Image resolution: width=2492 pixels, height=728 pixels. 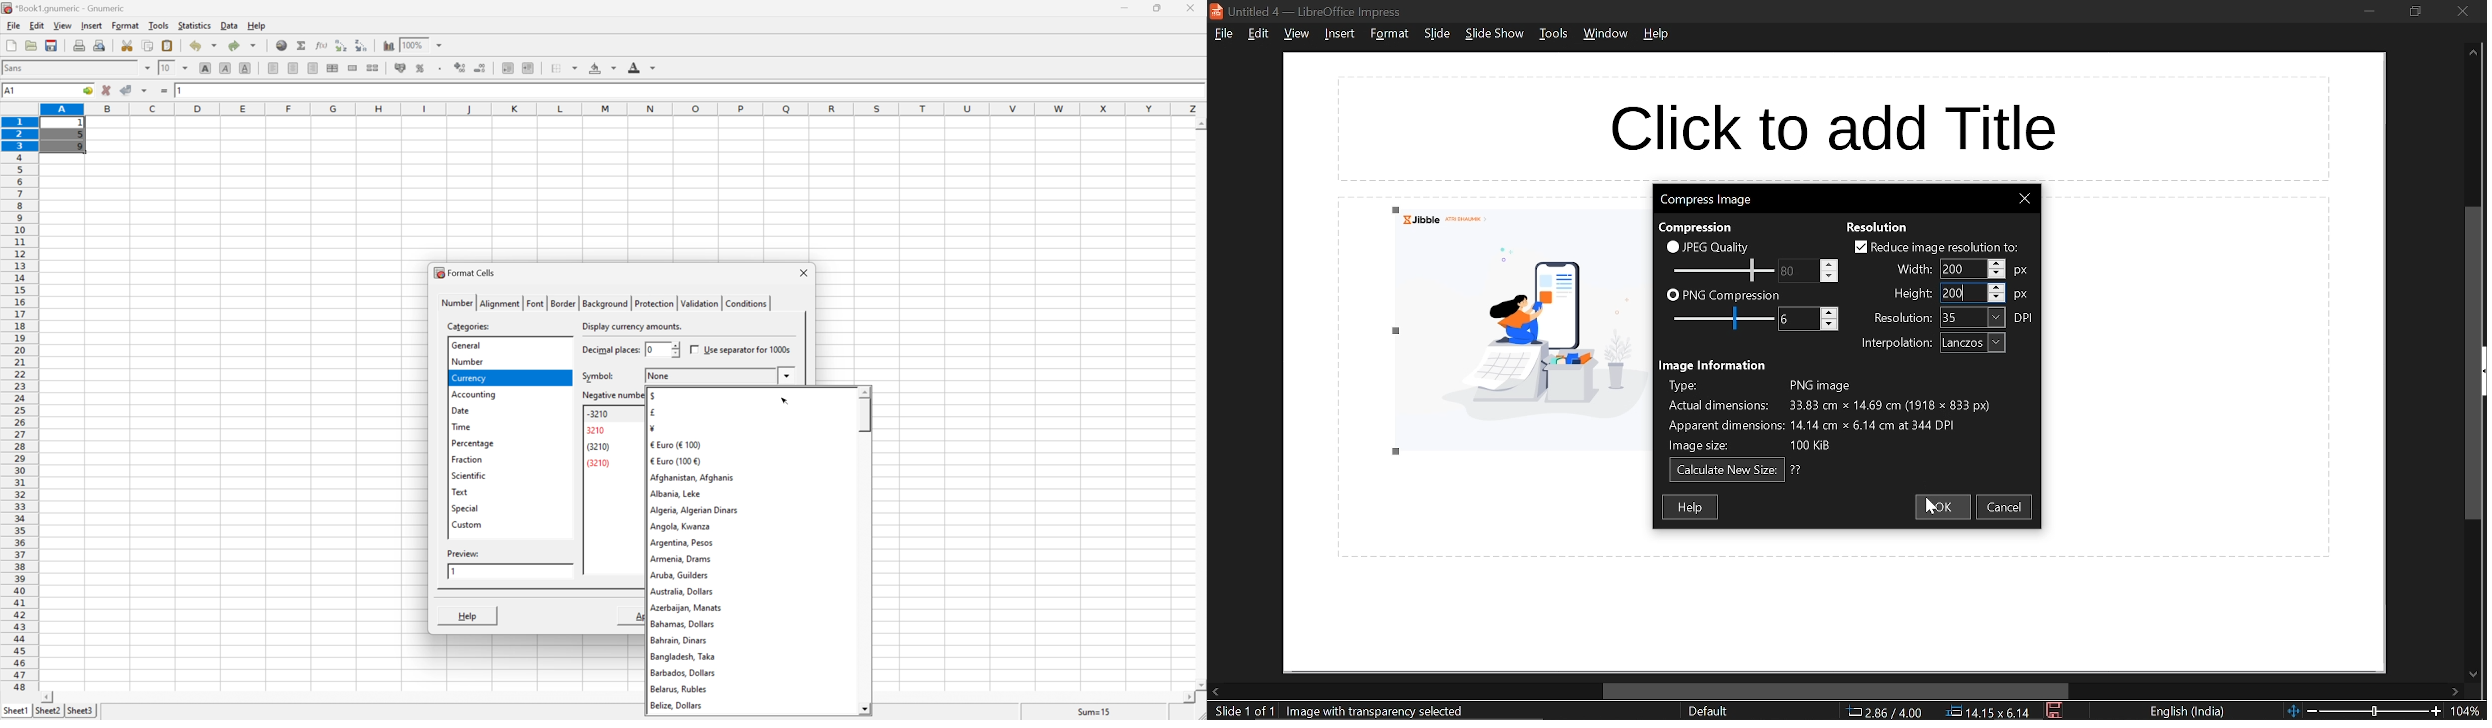 What do you see at coordinates (698, 303) in the screenshot?
I see `validation` at bounding box center [698, 303].